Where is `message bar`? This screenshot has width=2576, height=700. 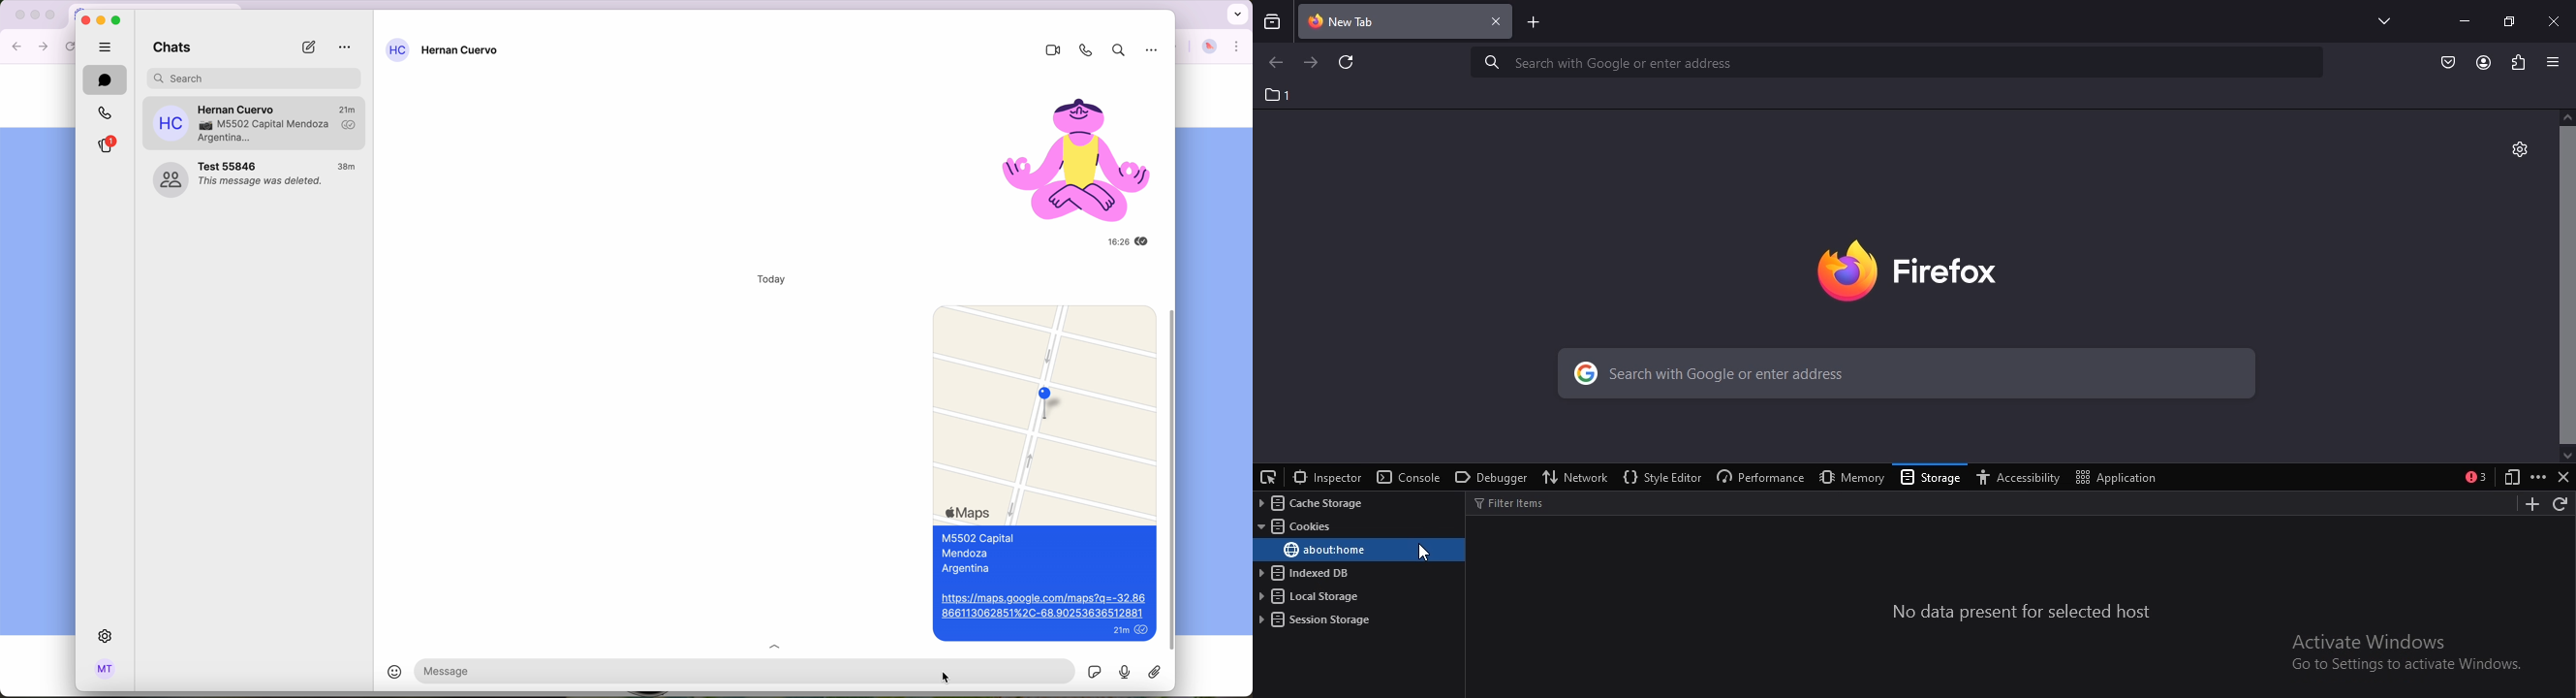
message bar is located at coordinates (670, 670).